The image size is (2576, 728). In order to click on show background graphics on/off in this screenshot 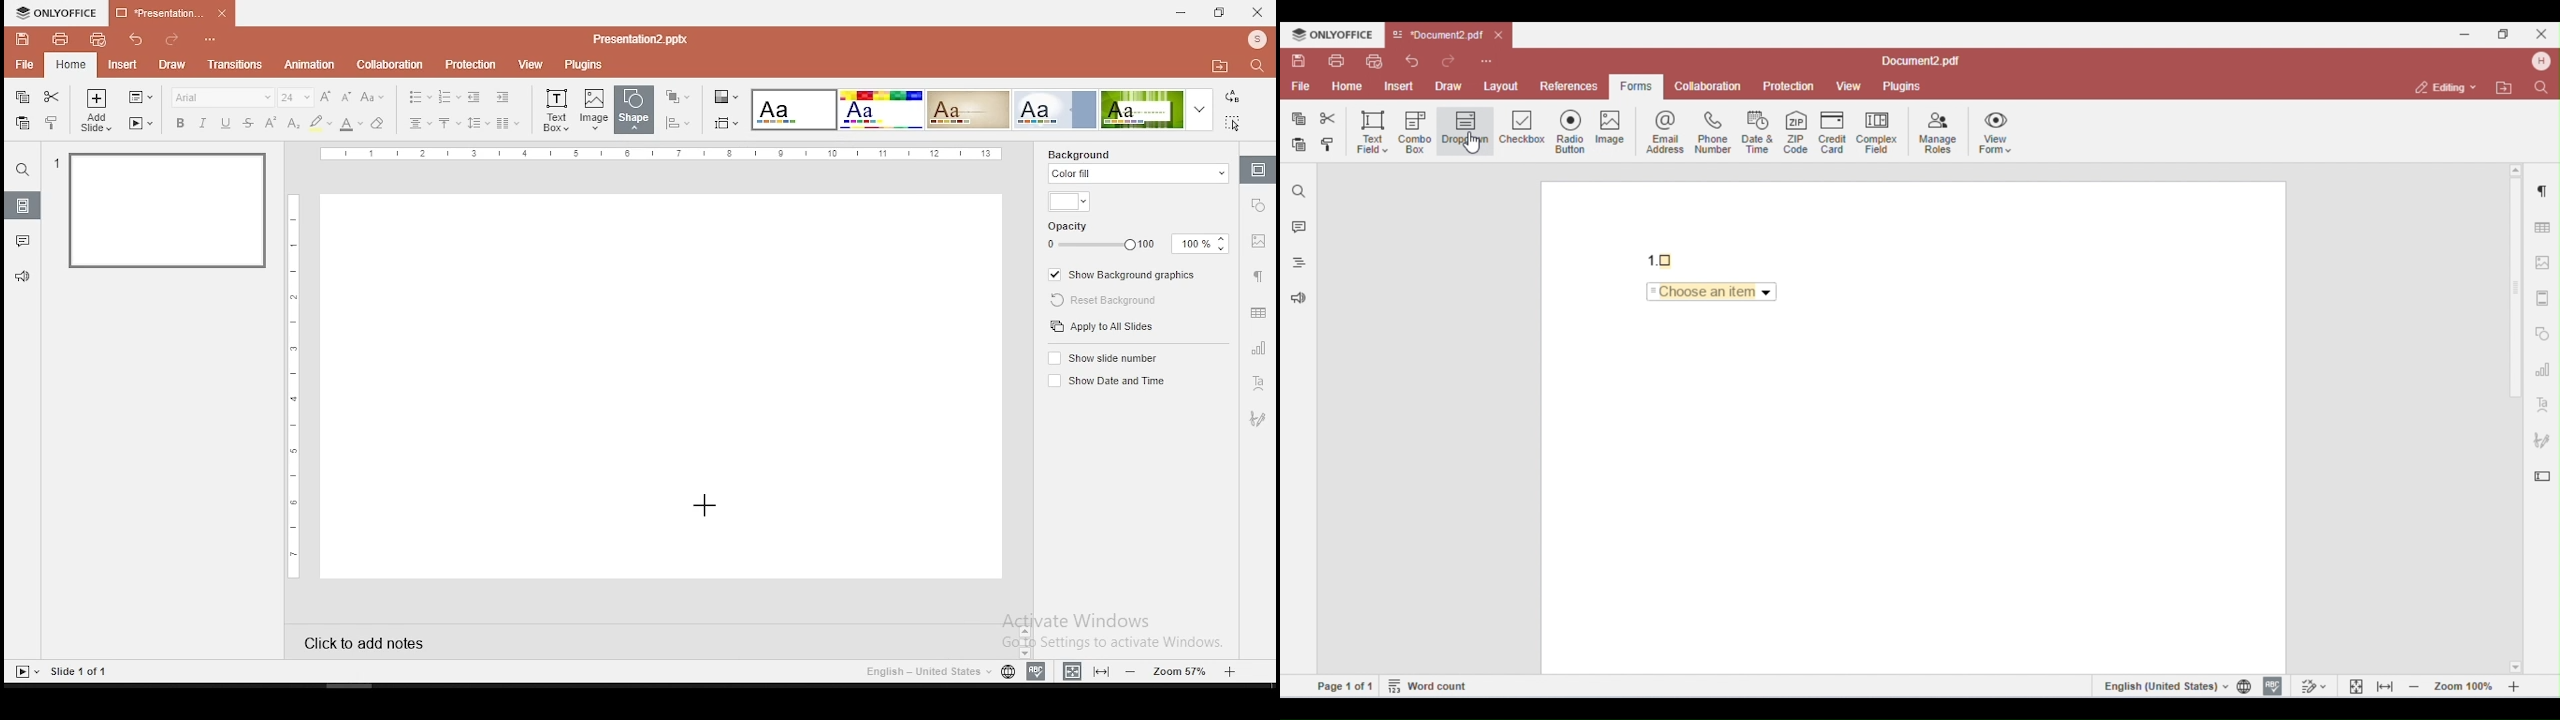, I will do `click(1125, 273)`.